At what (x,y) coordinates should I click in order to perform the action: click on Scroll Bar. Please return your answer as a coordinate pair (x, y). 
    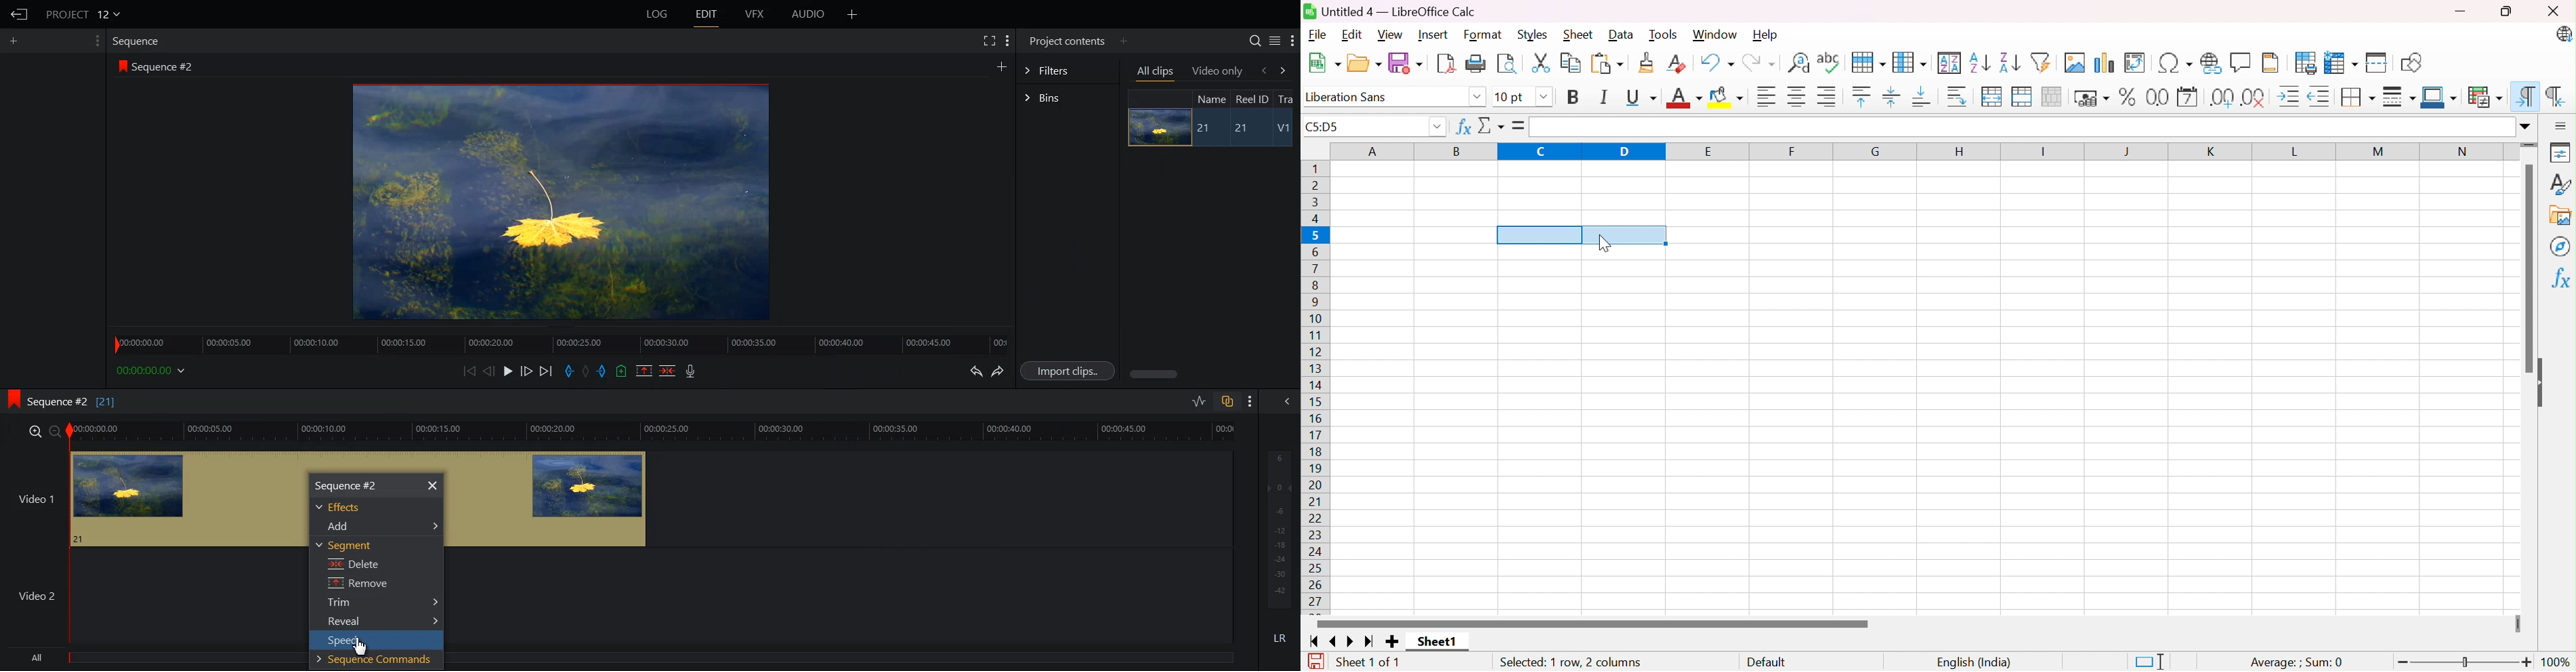
    Looking at the image, I should click on (1593, 623).